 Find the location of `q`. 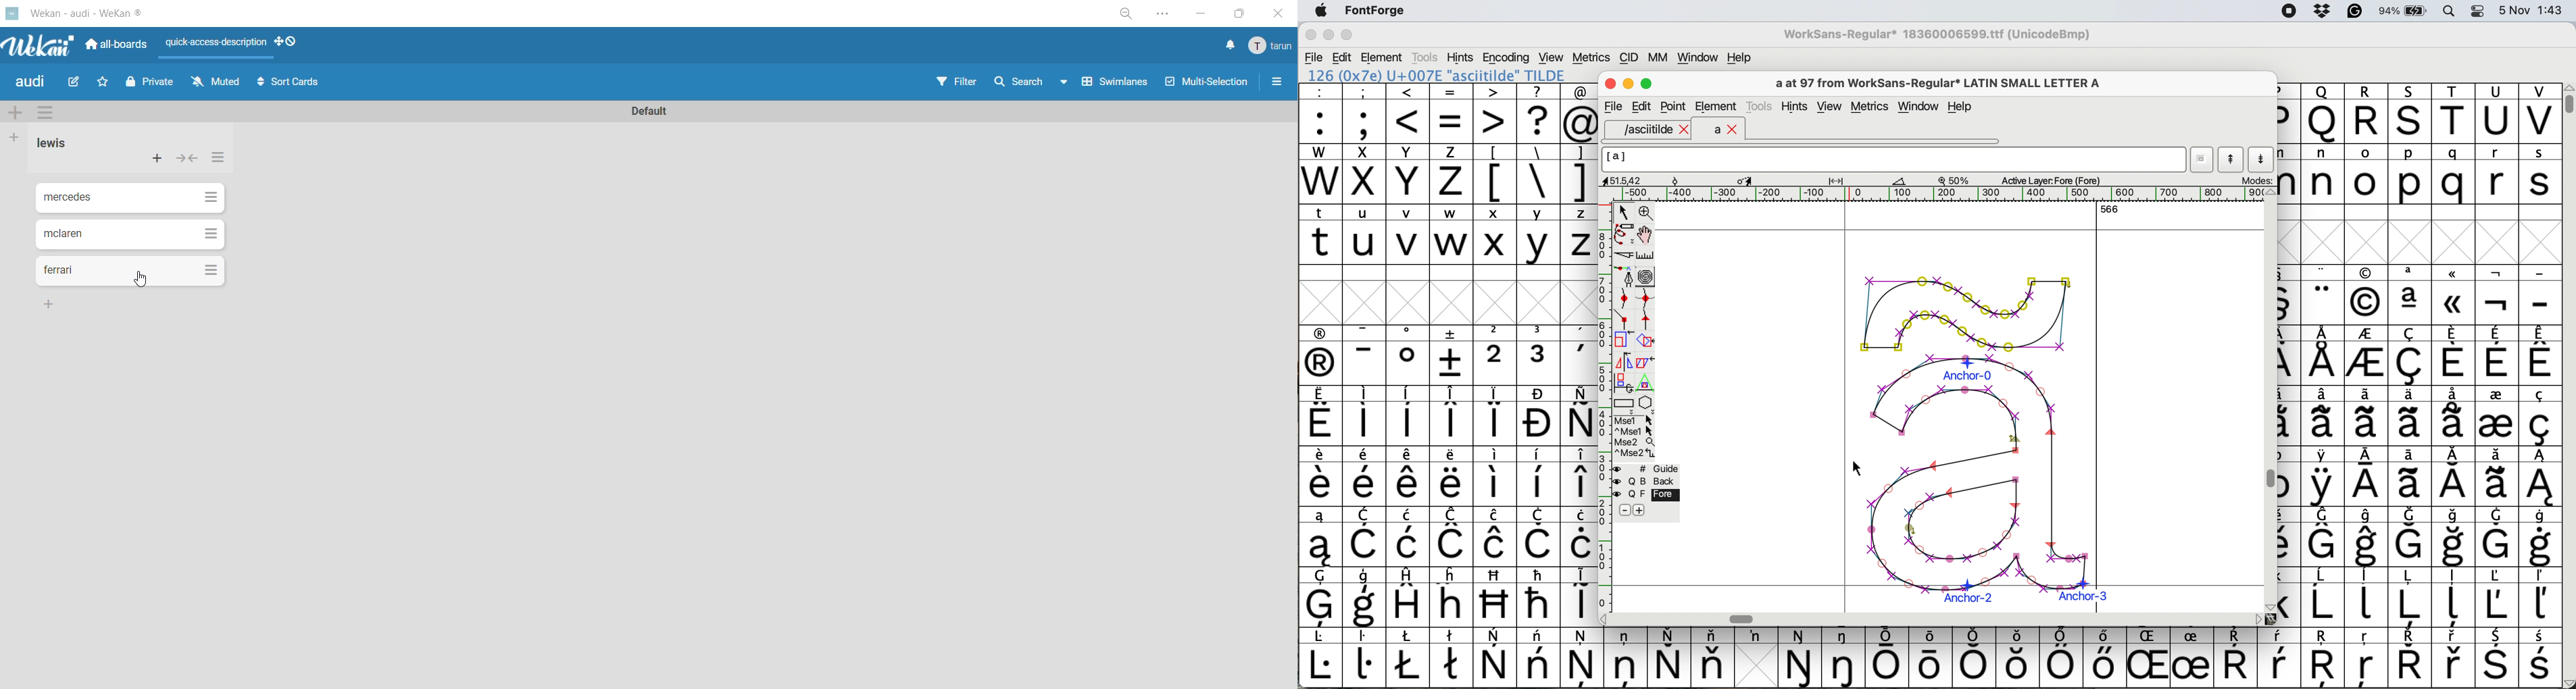

q is located at coordinates (2456, 175).